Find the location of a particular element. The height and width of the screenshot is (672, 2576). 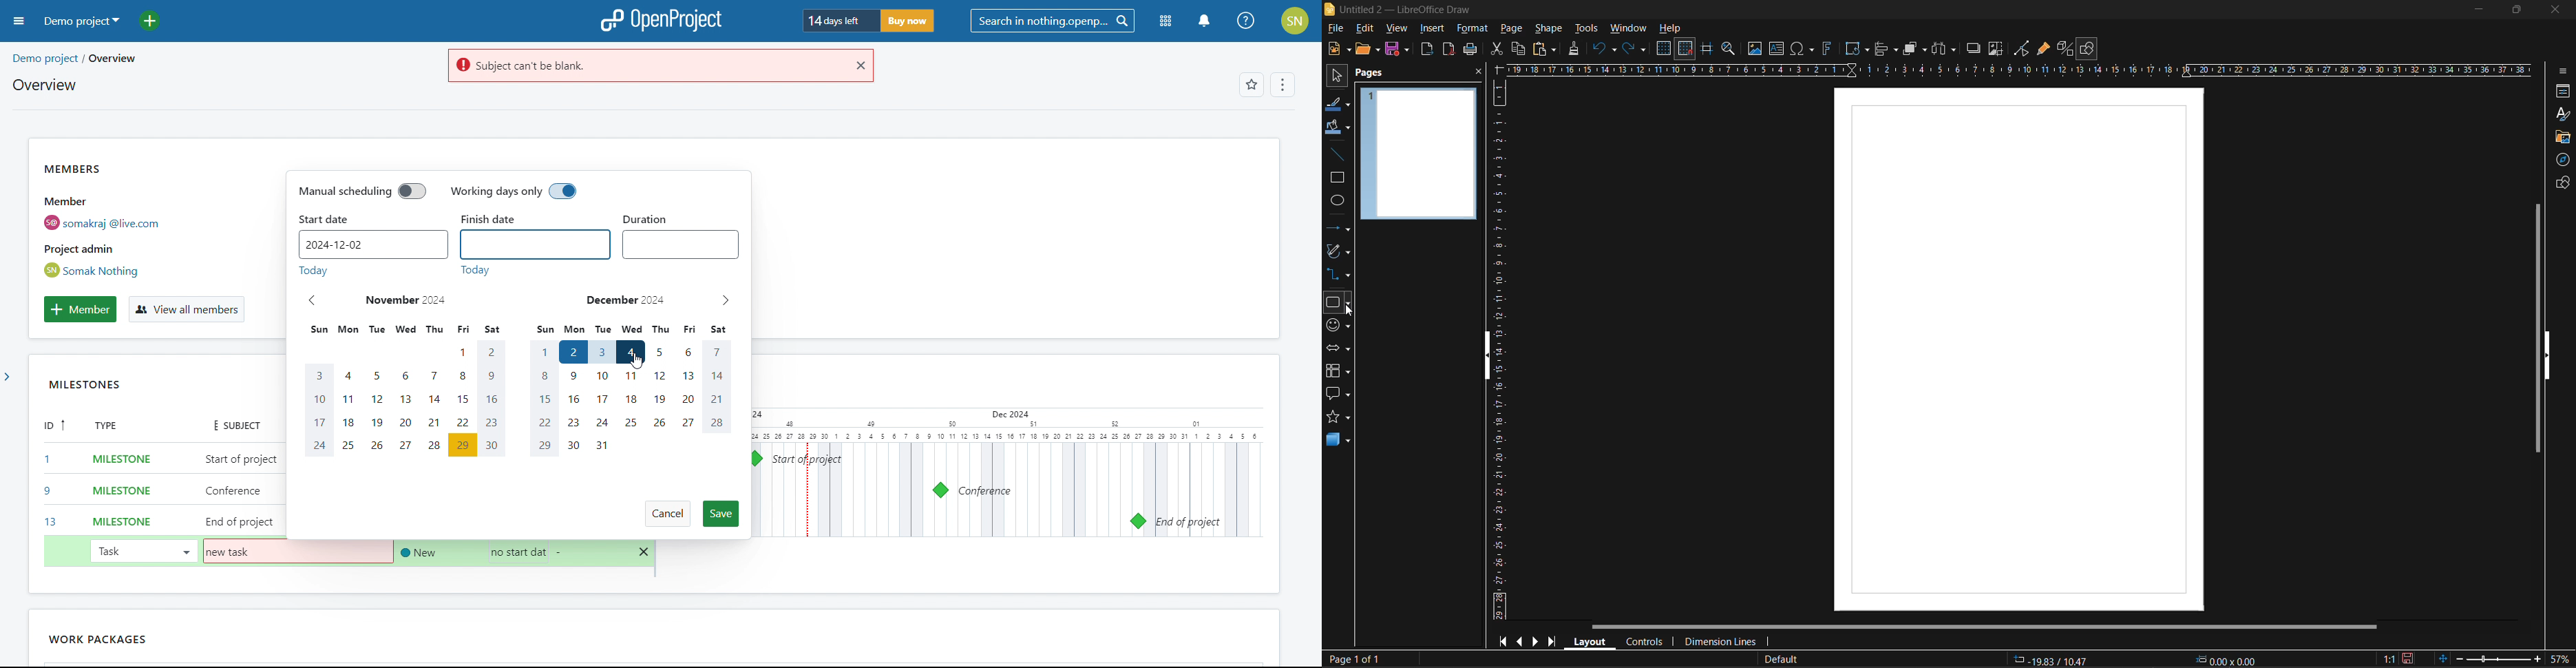

layout is located at coordinates (1587, 641).